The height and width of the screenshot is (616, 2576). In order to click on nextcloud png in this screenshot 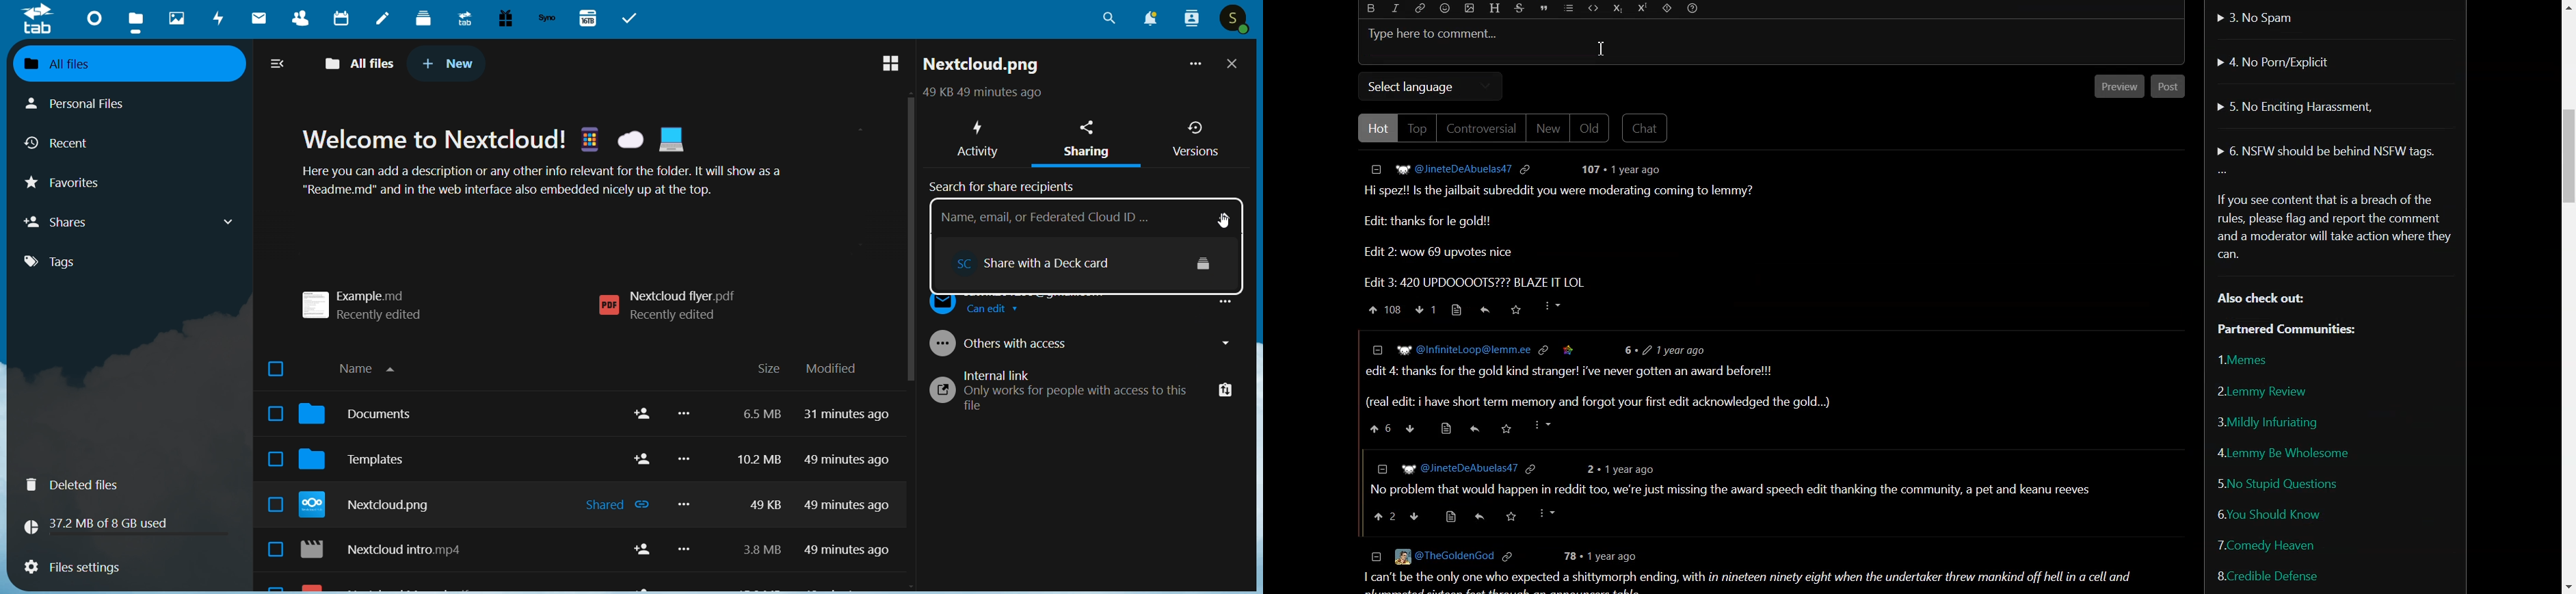, I will do `click(982, 67)`.